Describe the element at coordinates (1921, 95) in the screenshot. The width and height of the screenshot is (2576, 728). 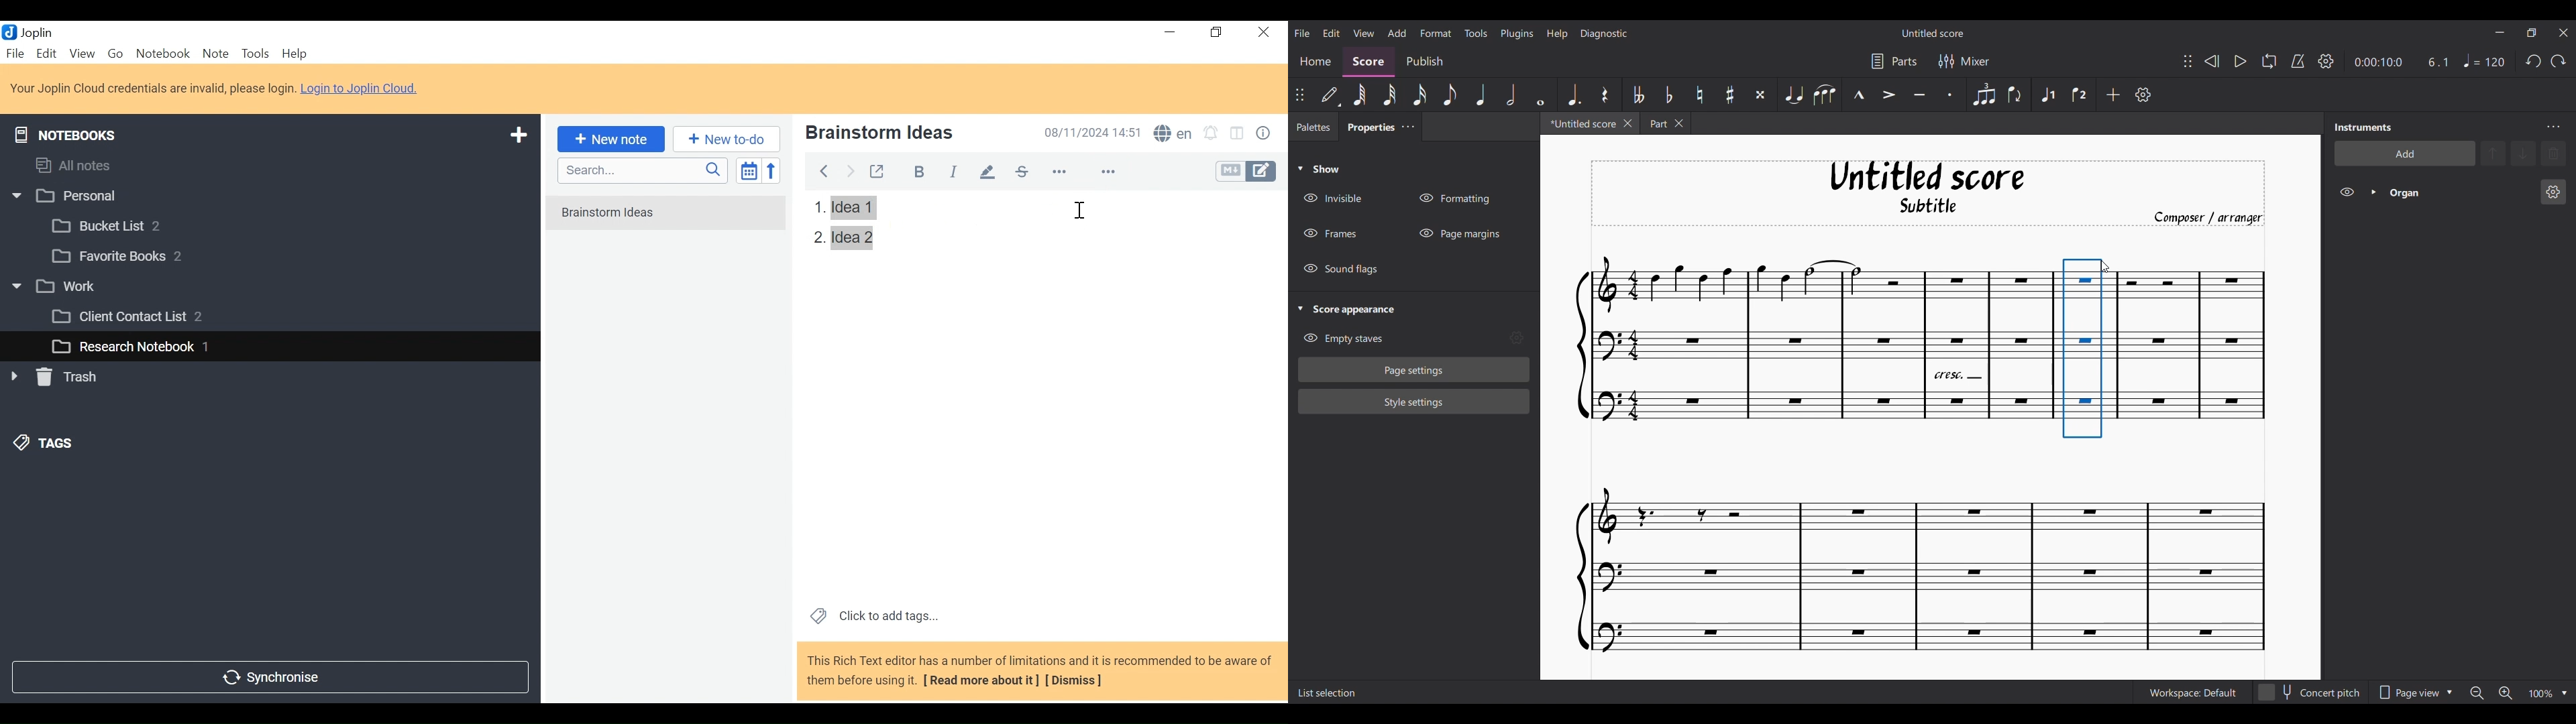
I see `Tenuto` at that location.